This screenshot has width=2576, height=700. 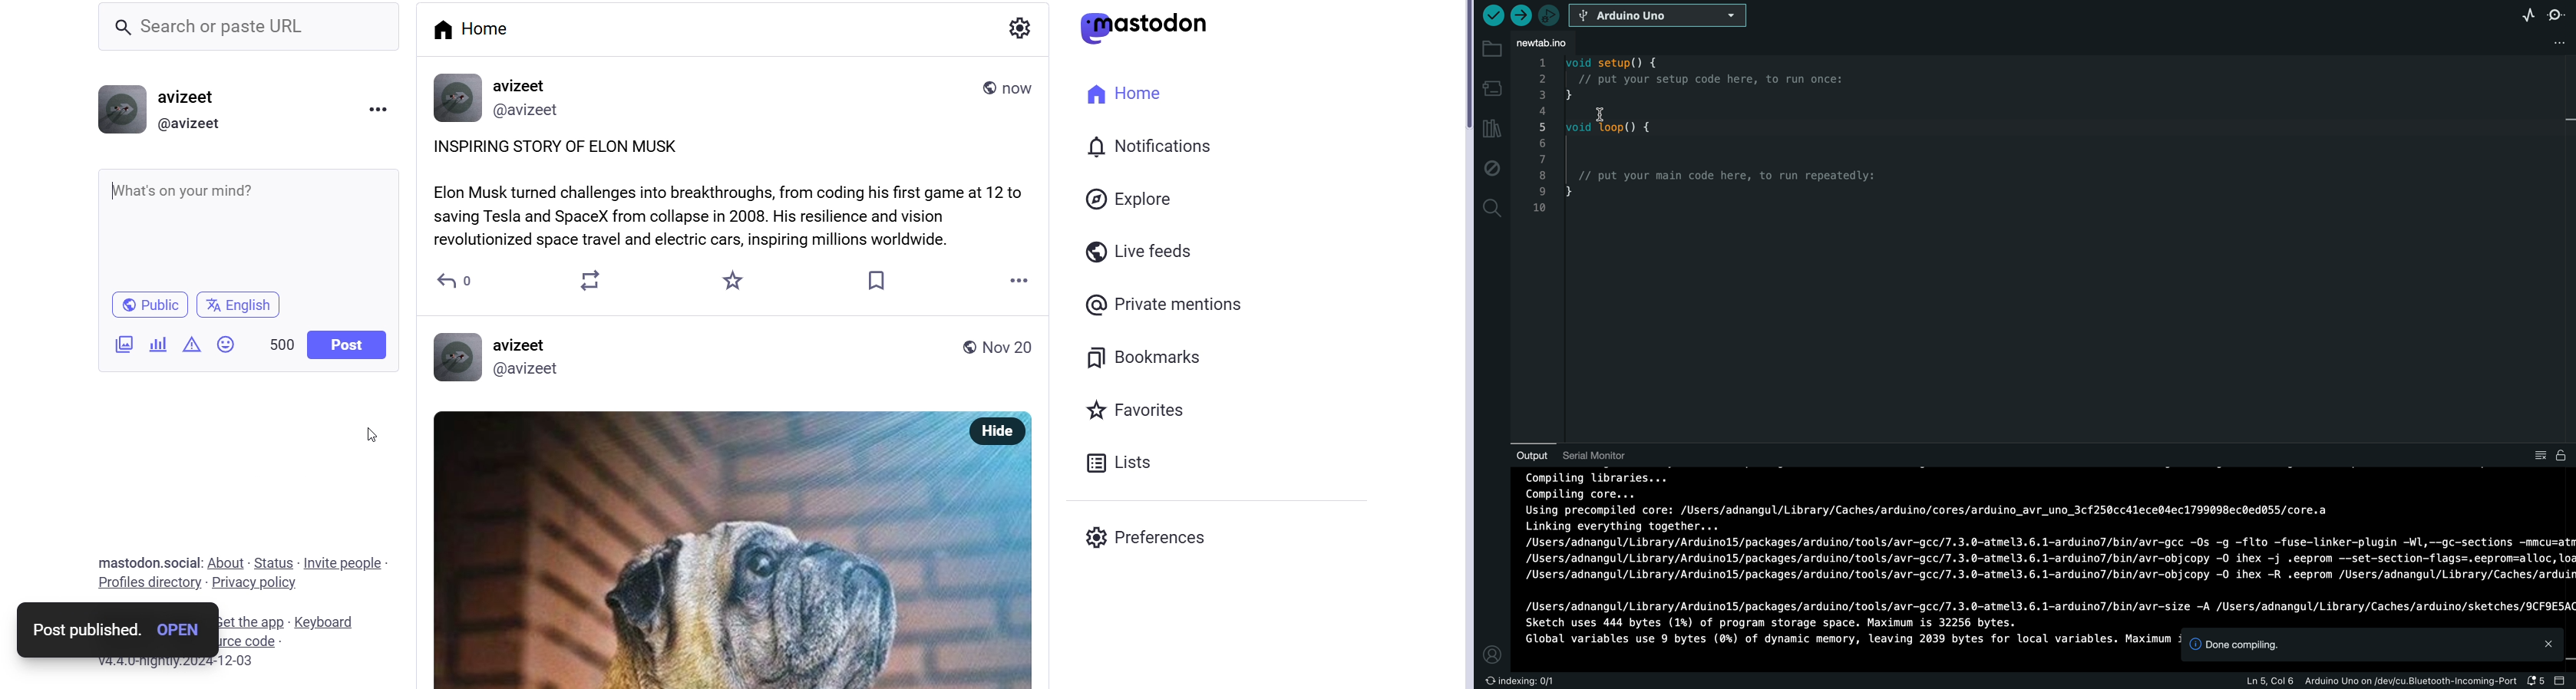 What do you see at coordinates (1020, 28) in the screenshot?
I see `show settings` at bounding box center [1020, 28].